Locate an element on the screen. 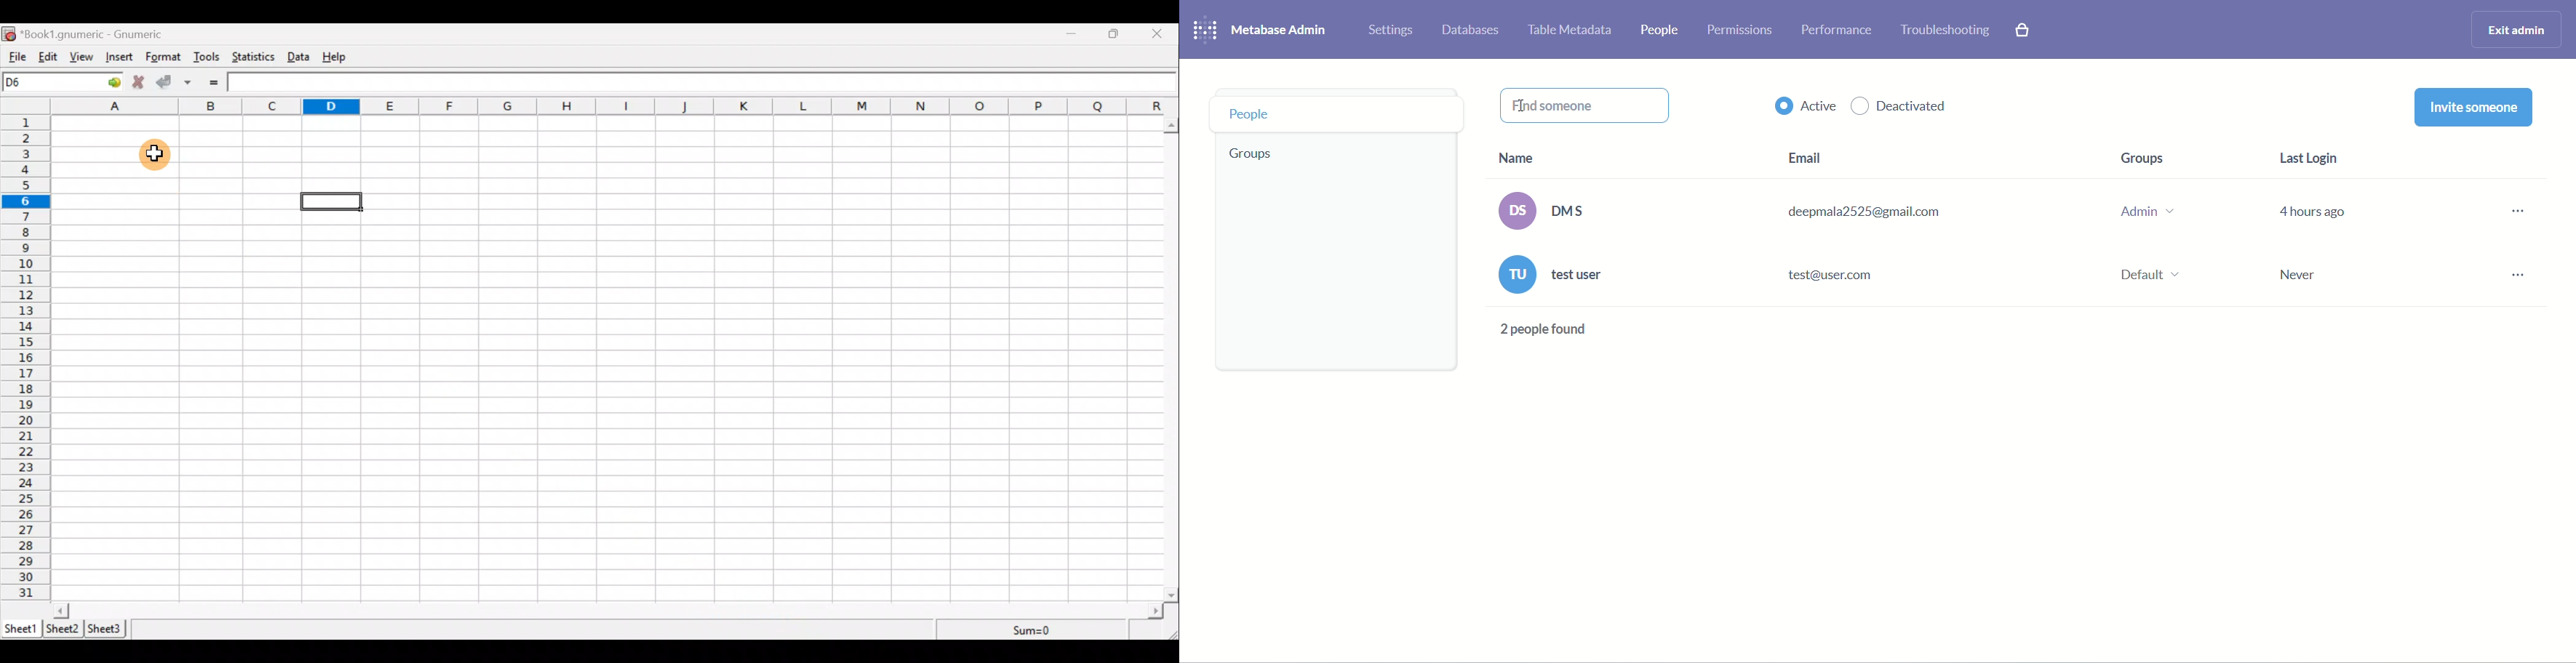 Image resolution: width=2576 pixels, height=672 pixels. Edit is located at coordinates (47, 57).